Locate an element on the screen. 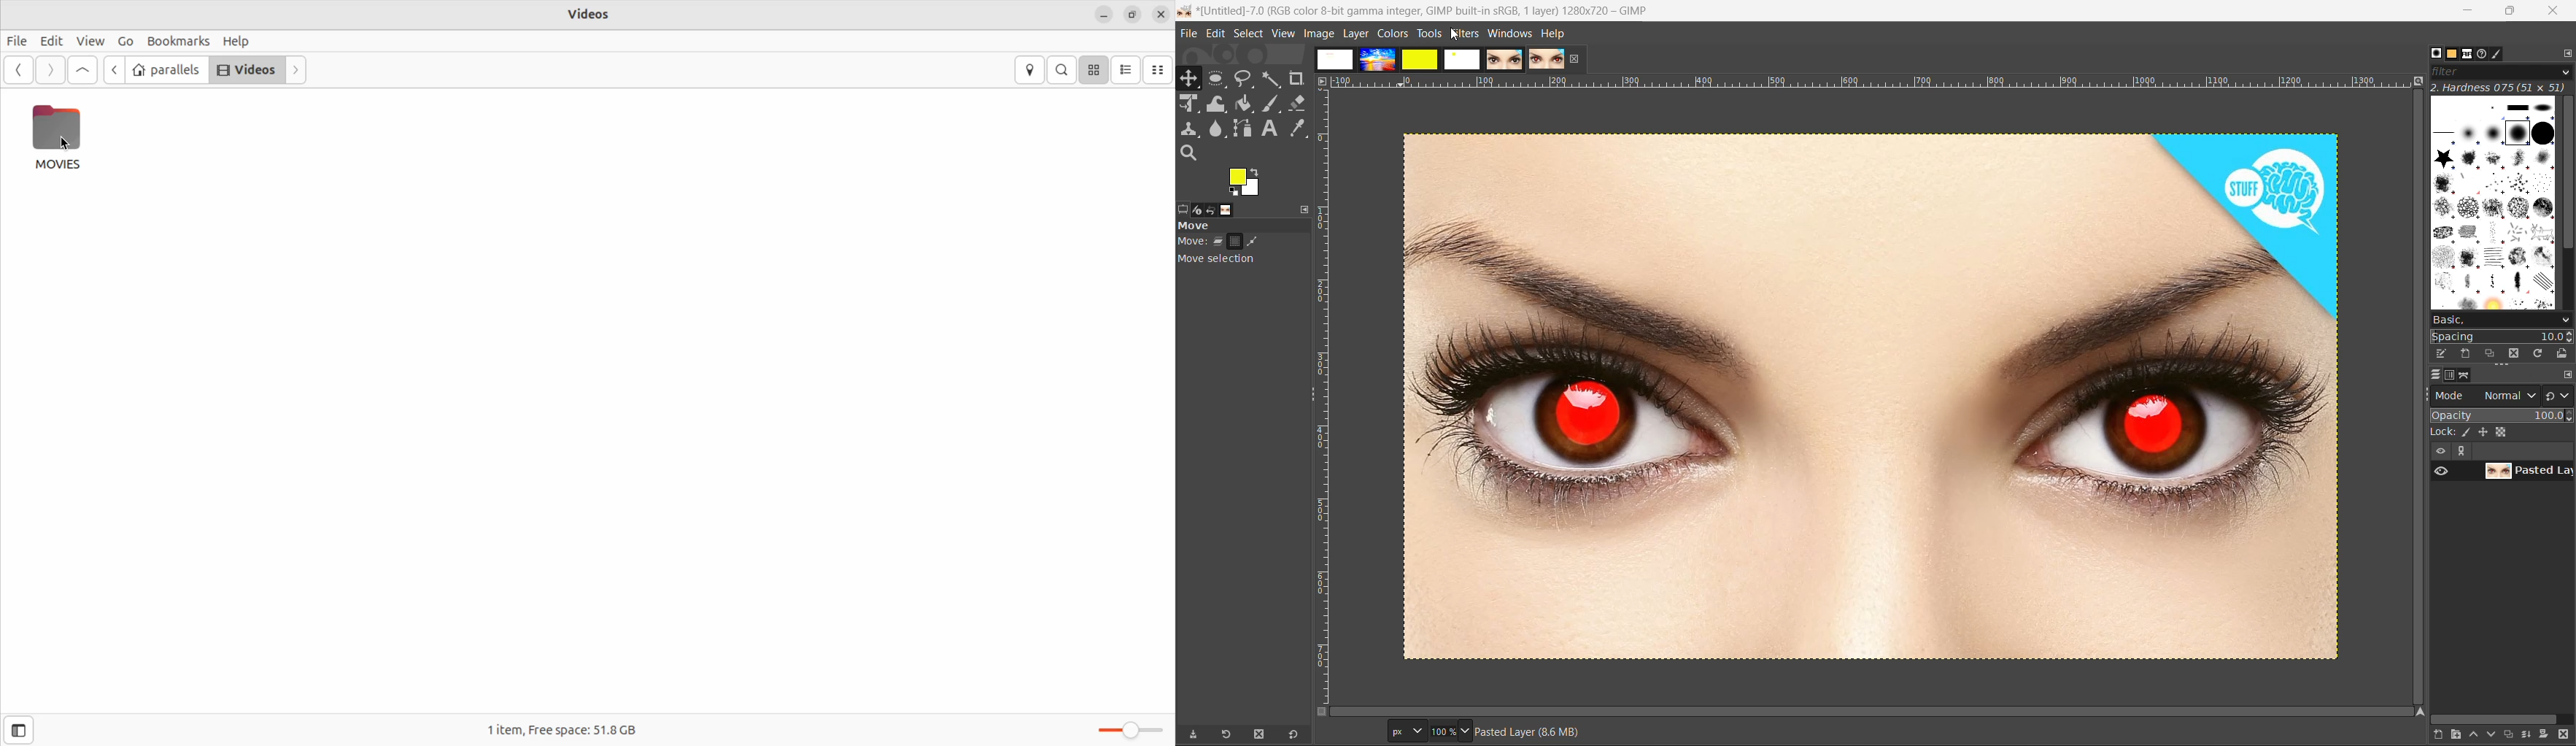 The image size is (2576, 756). rectangle select is located at coordinates (1219, 79).